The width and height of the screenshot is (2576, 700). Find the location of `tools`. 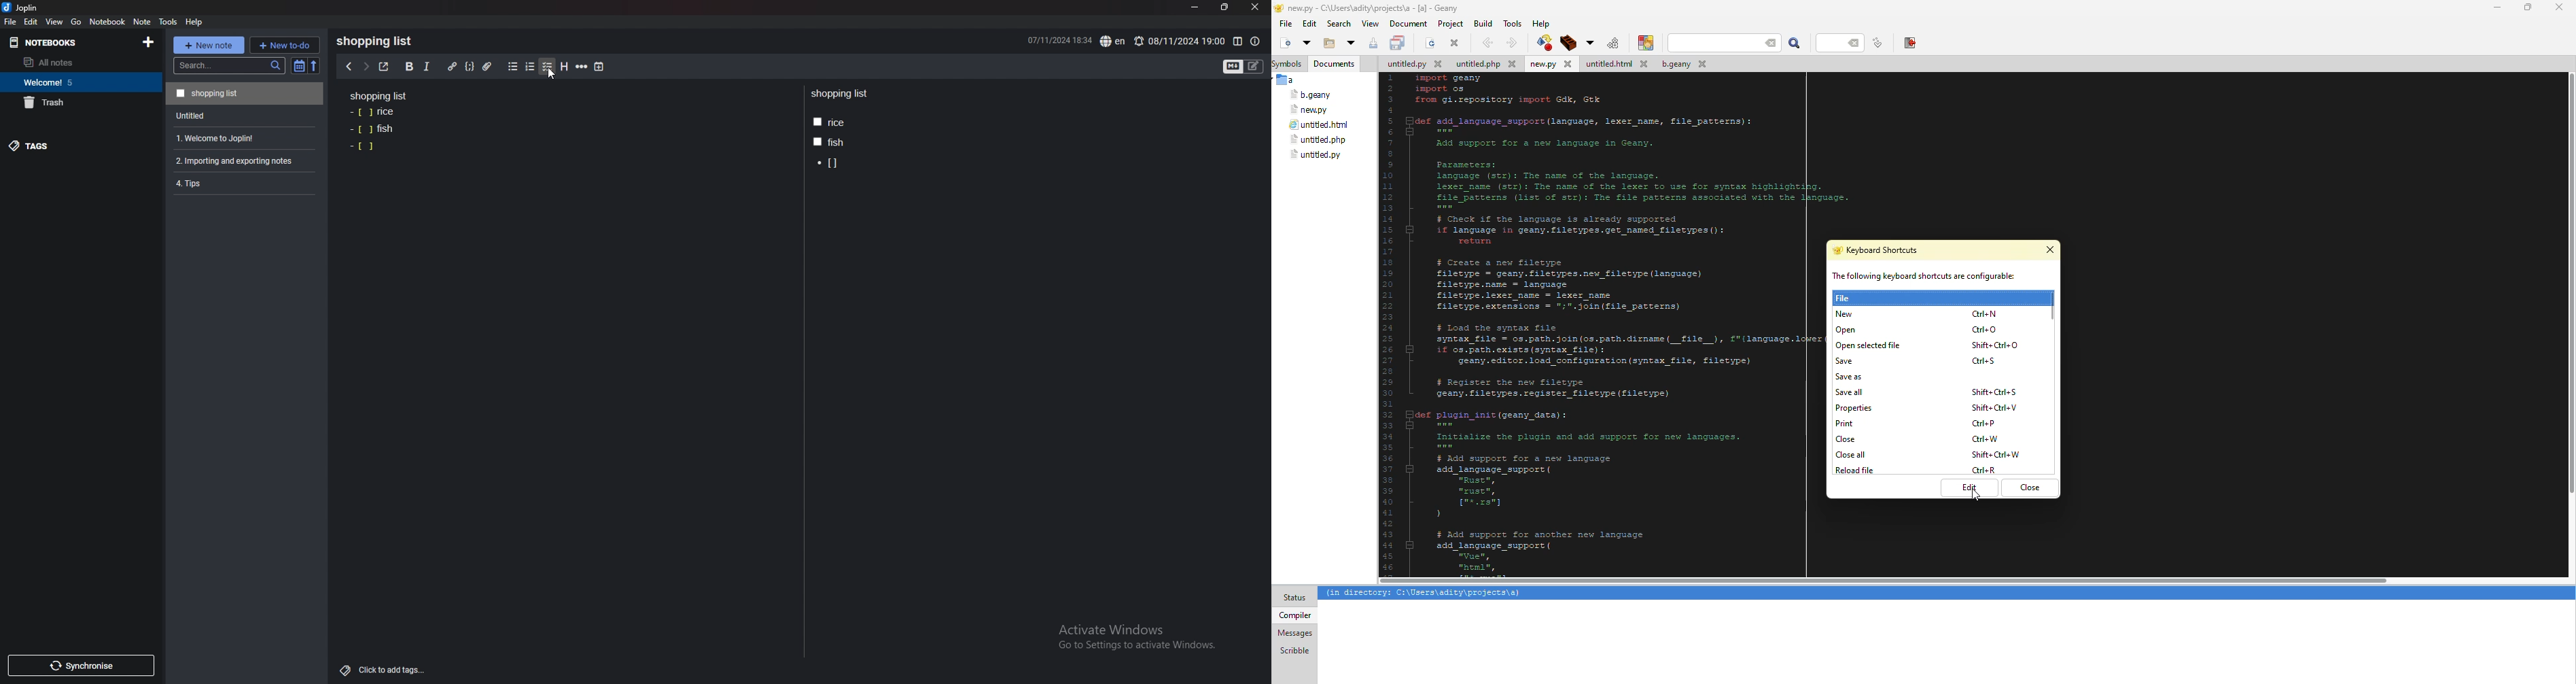

tools is located at coordinates (168, 22).